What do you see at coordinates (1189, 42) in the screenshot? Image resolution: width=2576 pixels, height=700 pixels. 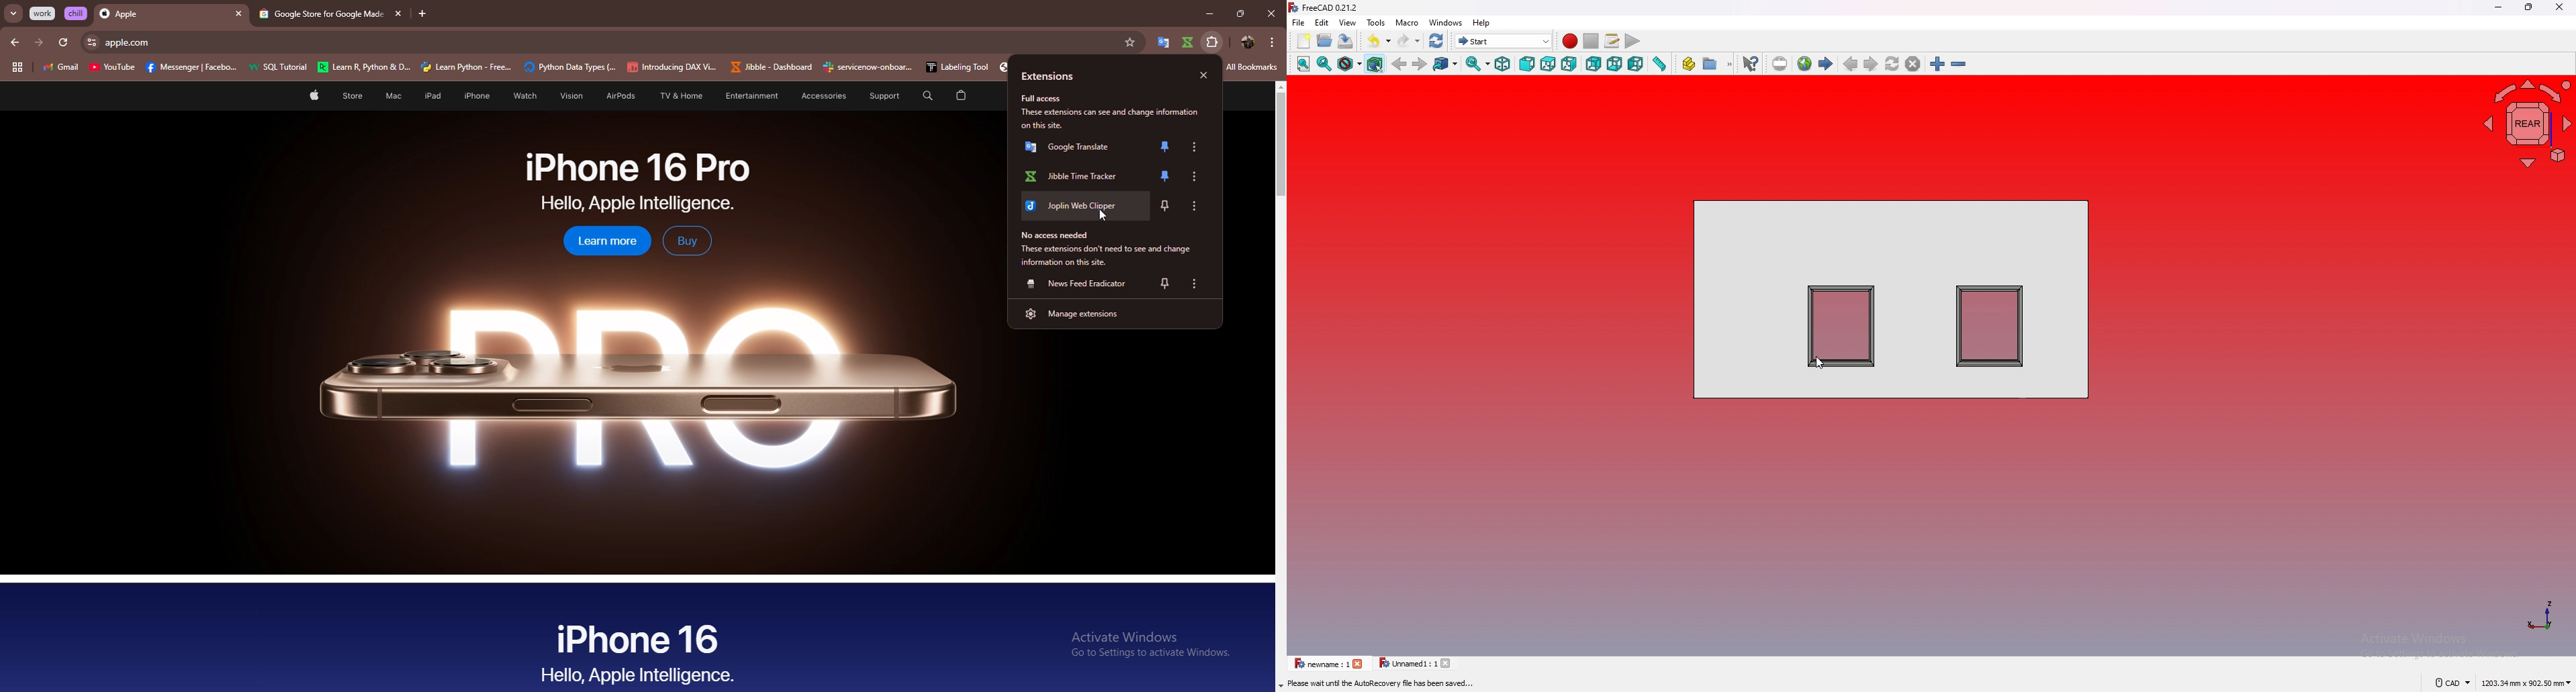 I see `jibble ` at bounding box center [1189, 42].